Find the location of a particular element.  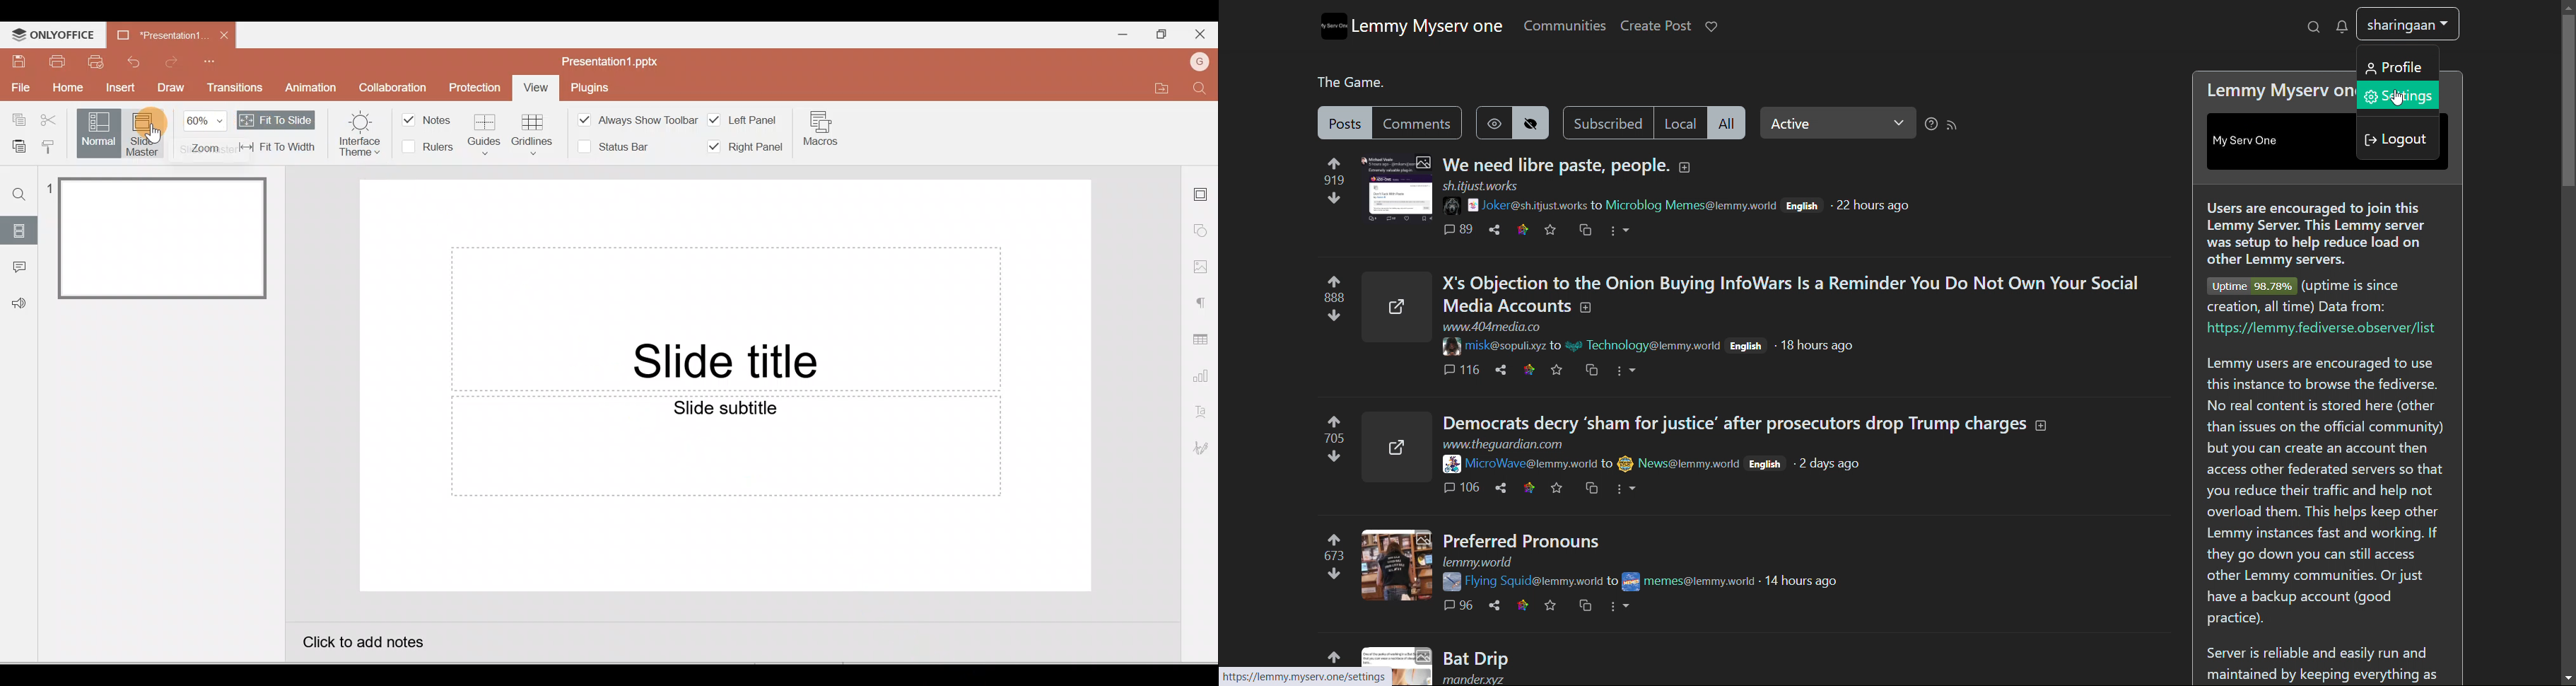

URL is located at coordinates (1294, 677).